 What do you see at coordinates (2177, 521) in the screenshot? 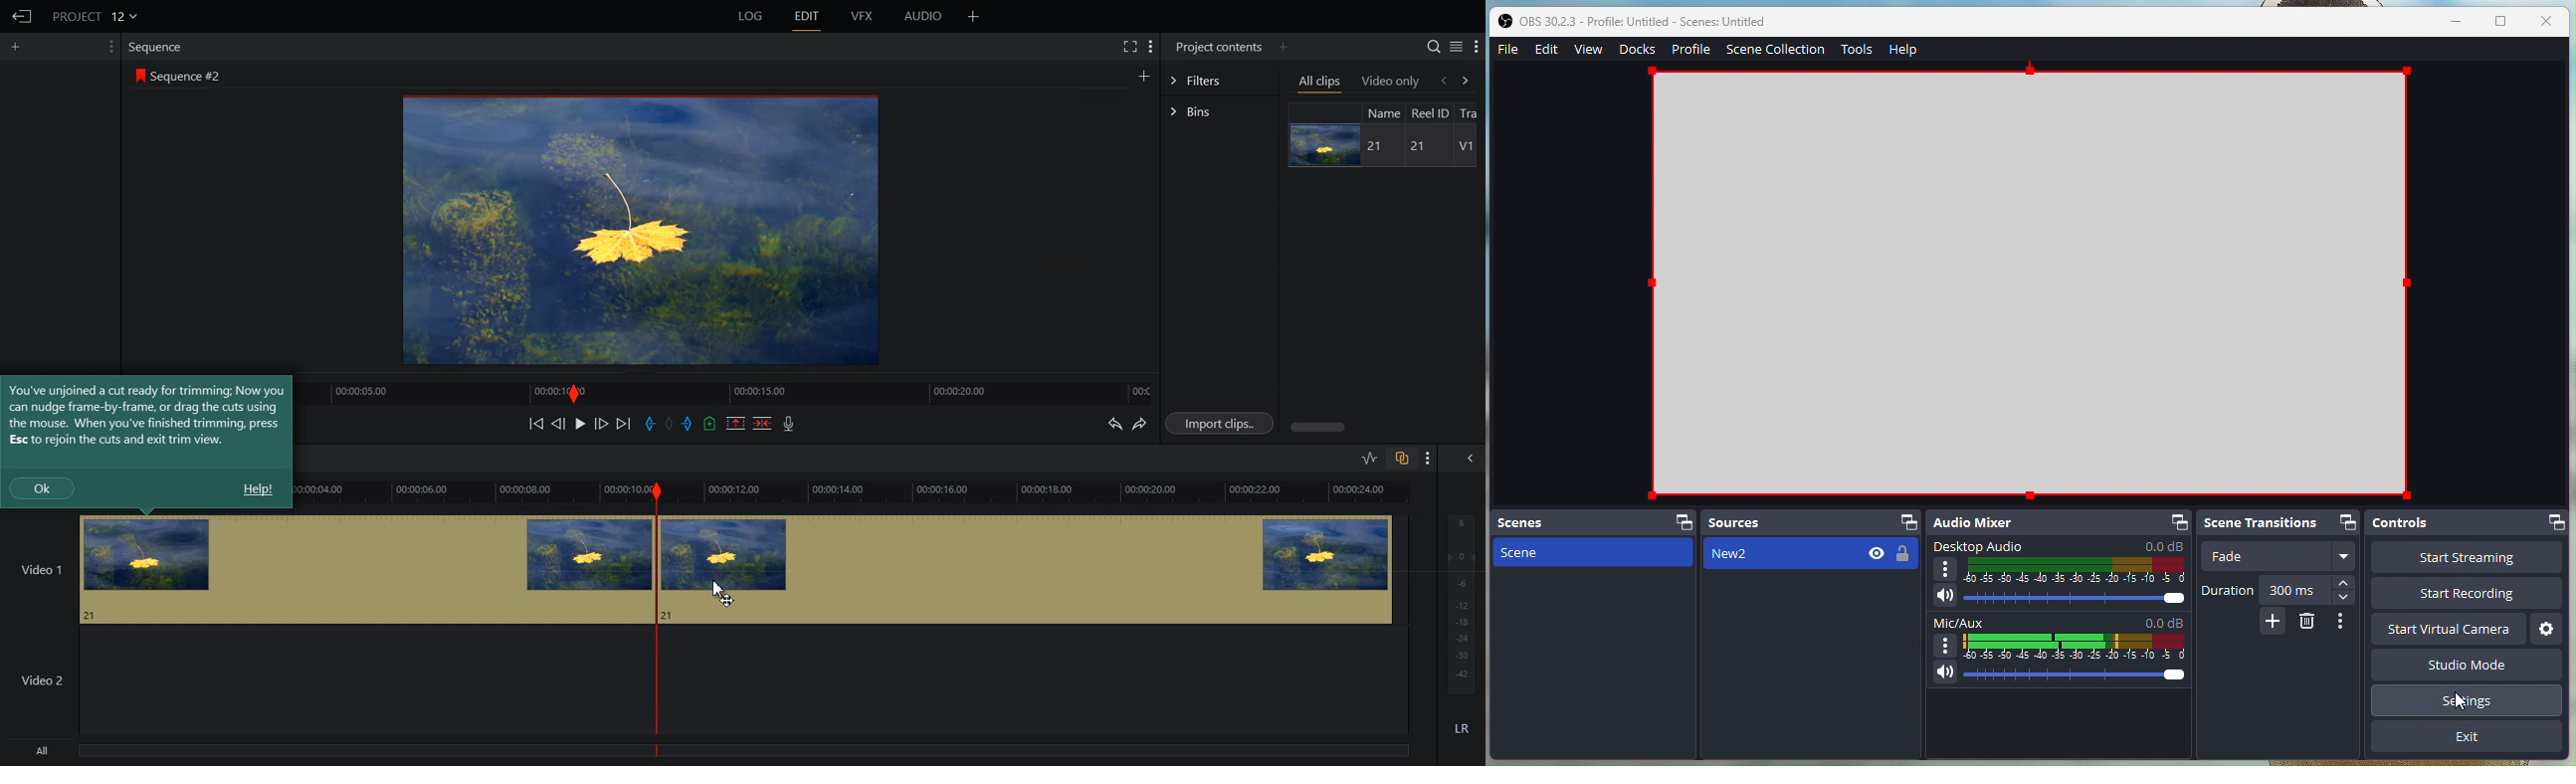
I see `dock options` at bounding box center [2177, 521].